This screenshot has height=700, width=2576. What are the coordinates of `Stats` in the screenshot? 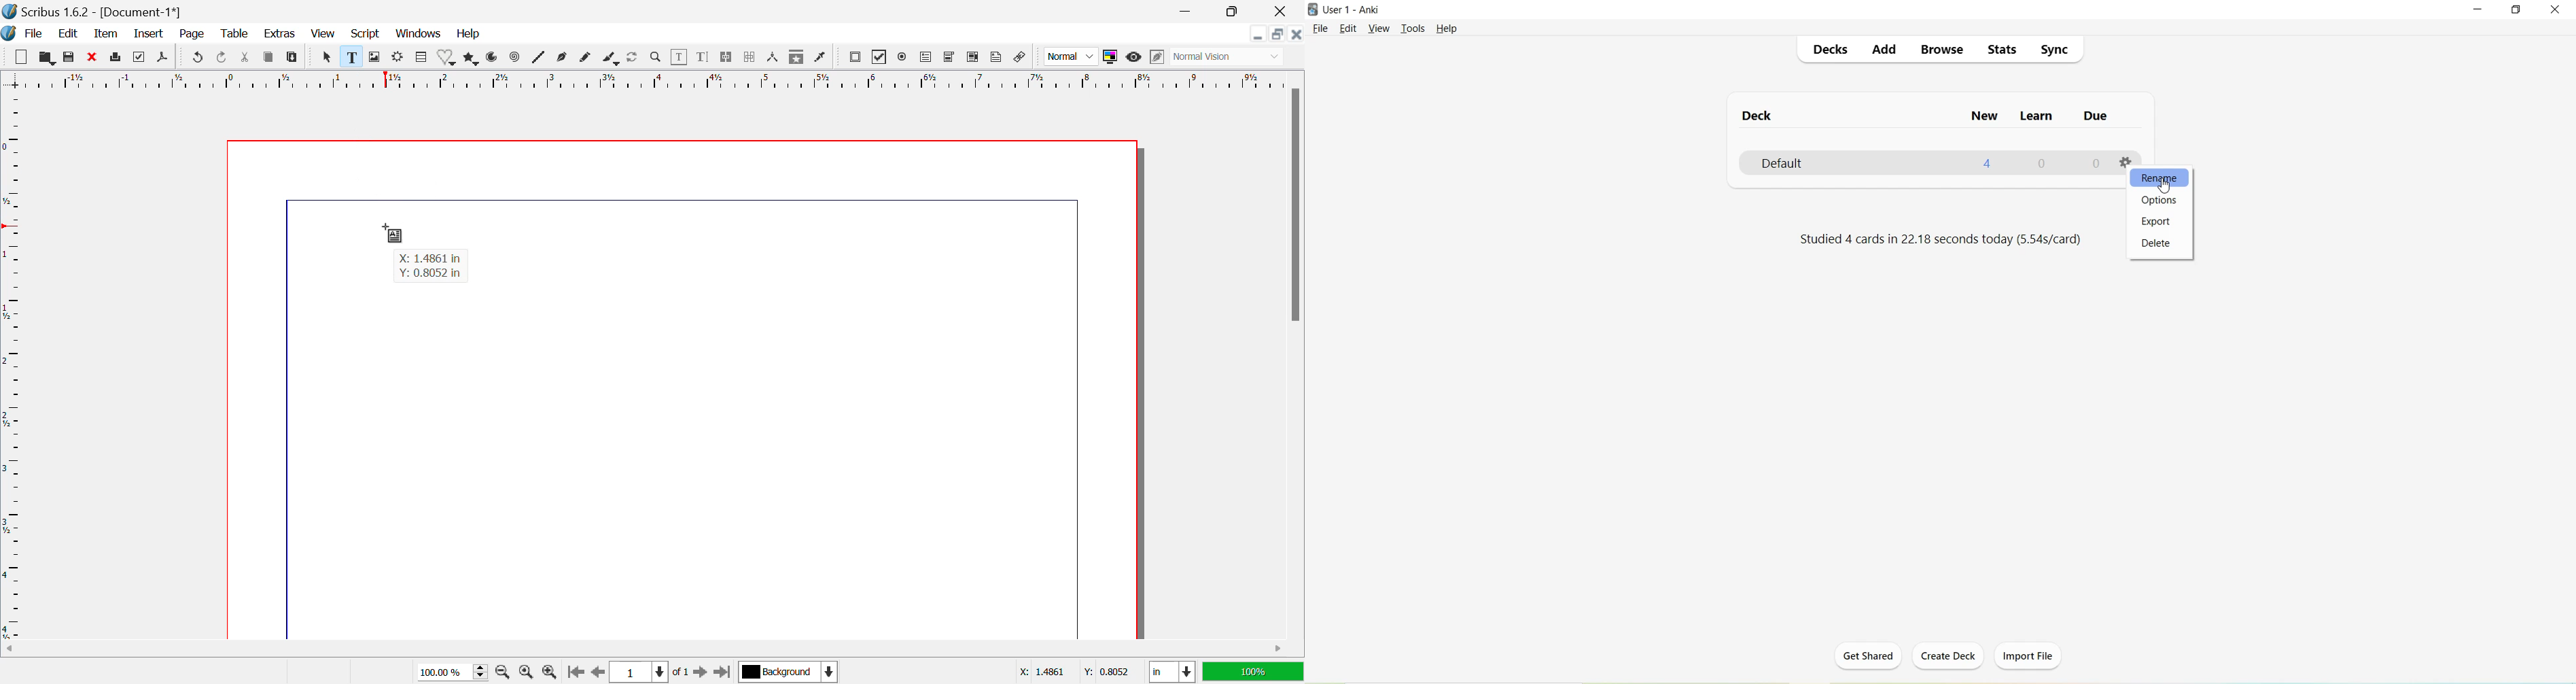 It's located at (2002, 49).